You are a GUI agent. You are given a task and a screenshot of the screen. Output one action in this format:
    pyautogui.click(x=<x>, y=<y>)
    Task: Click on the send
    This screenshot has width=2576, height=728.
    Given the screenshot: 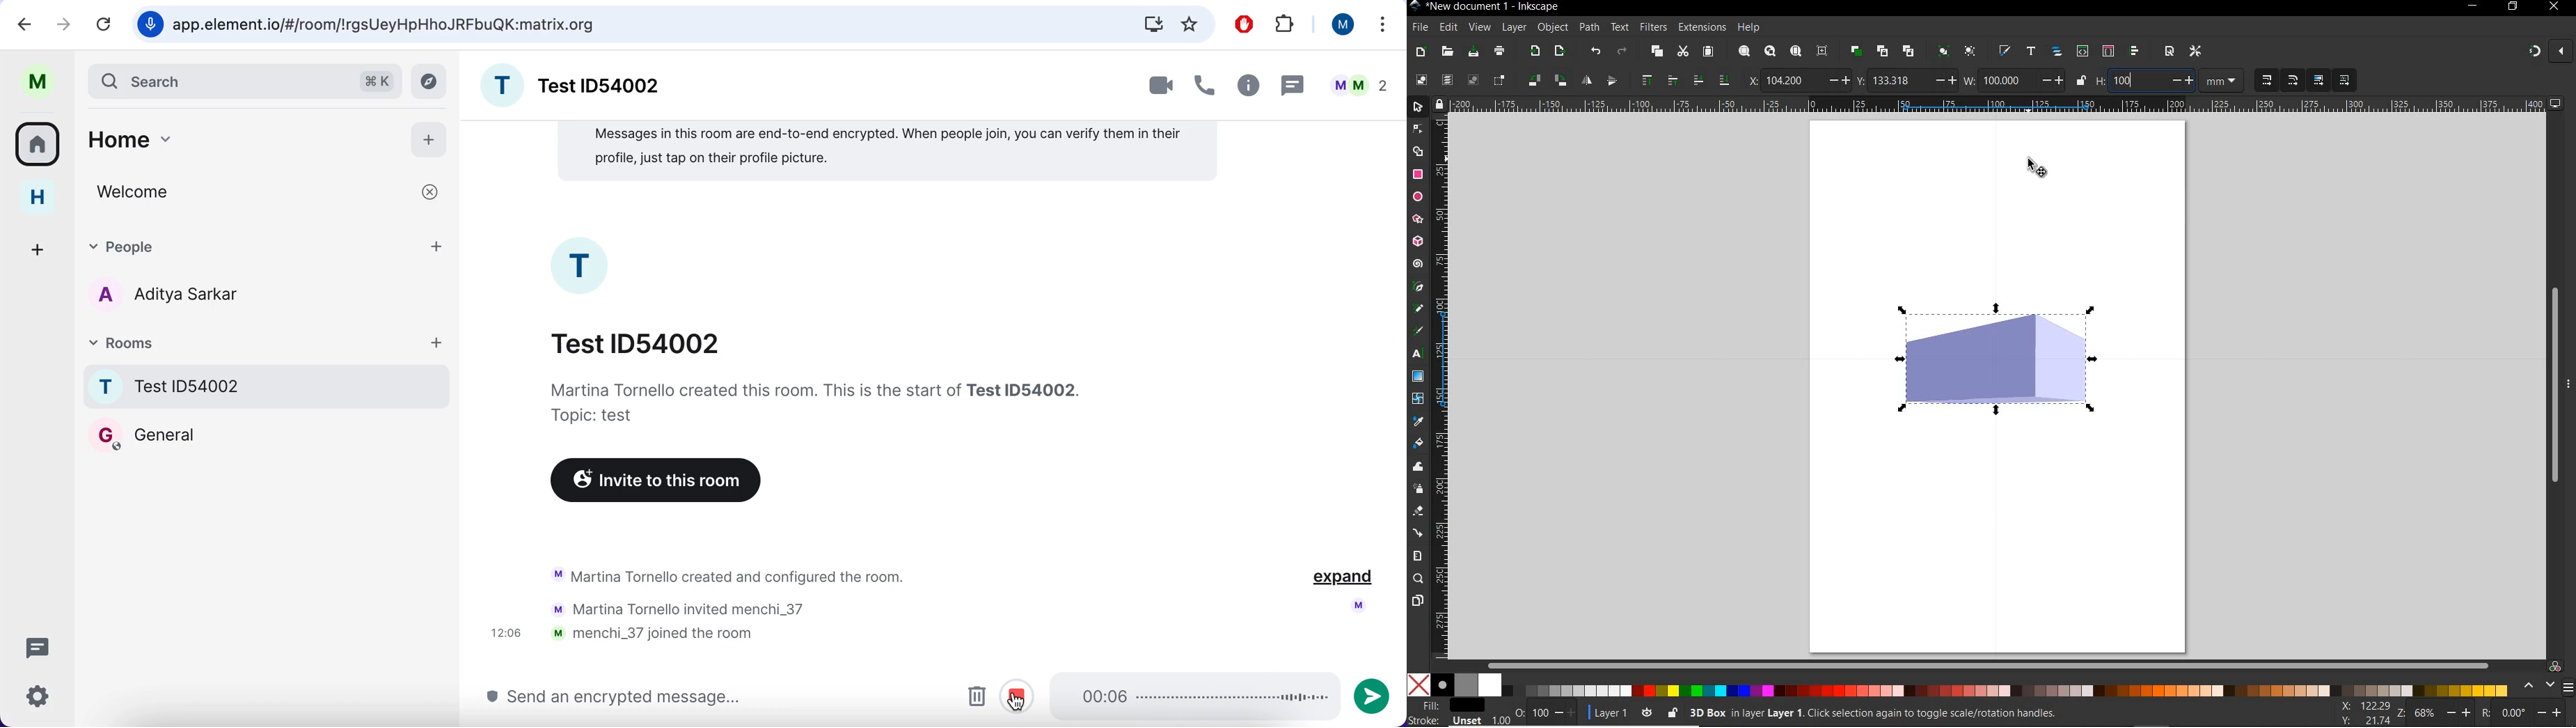 What is the action you would take?
    pyautogui.click(x=1377, y=694)
    